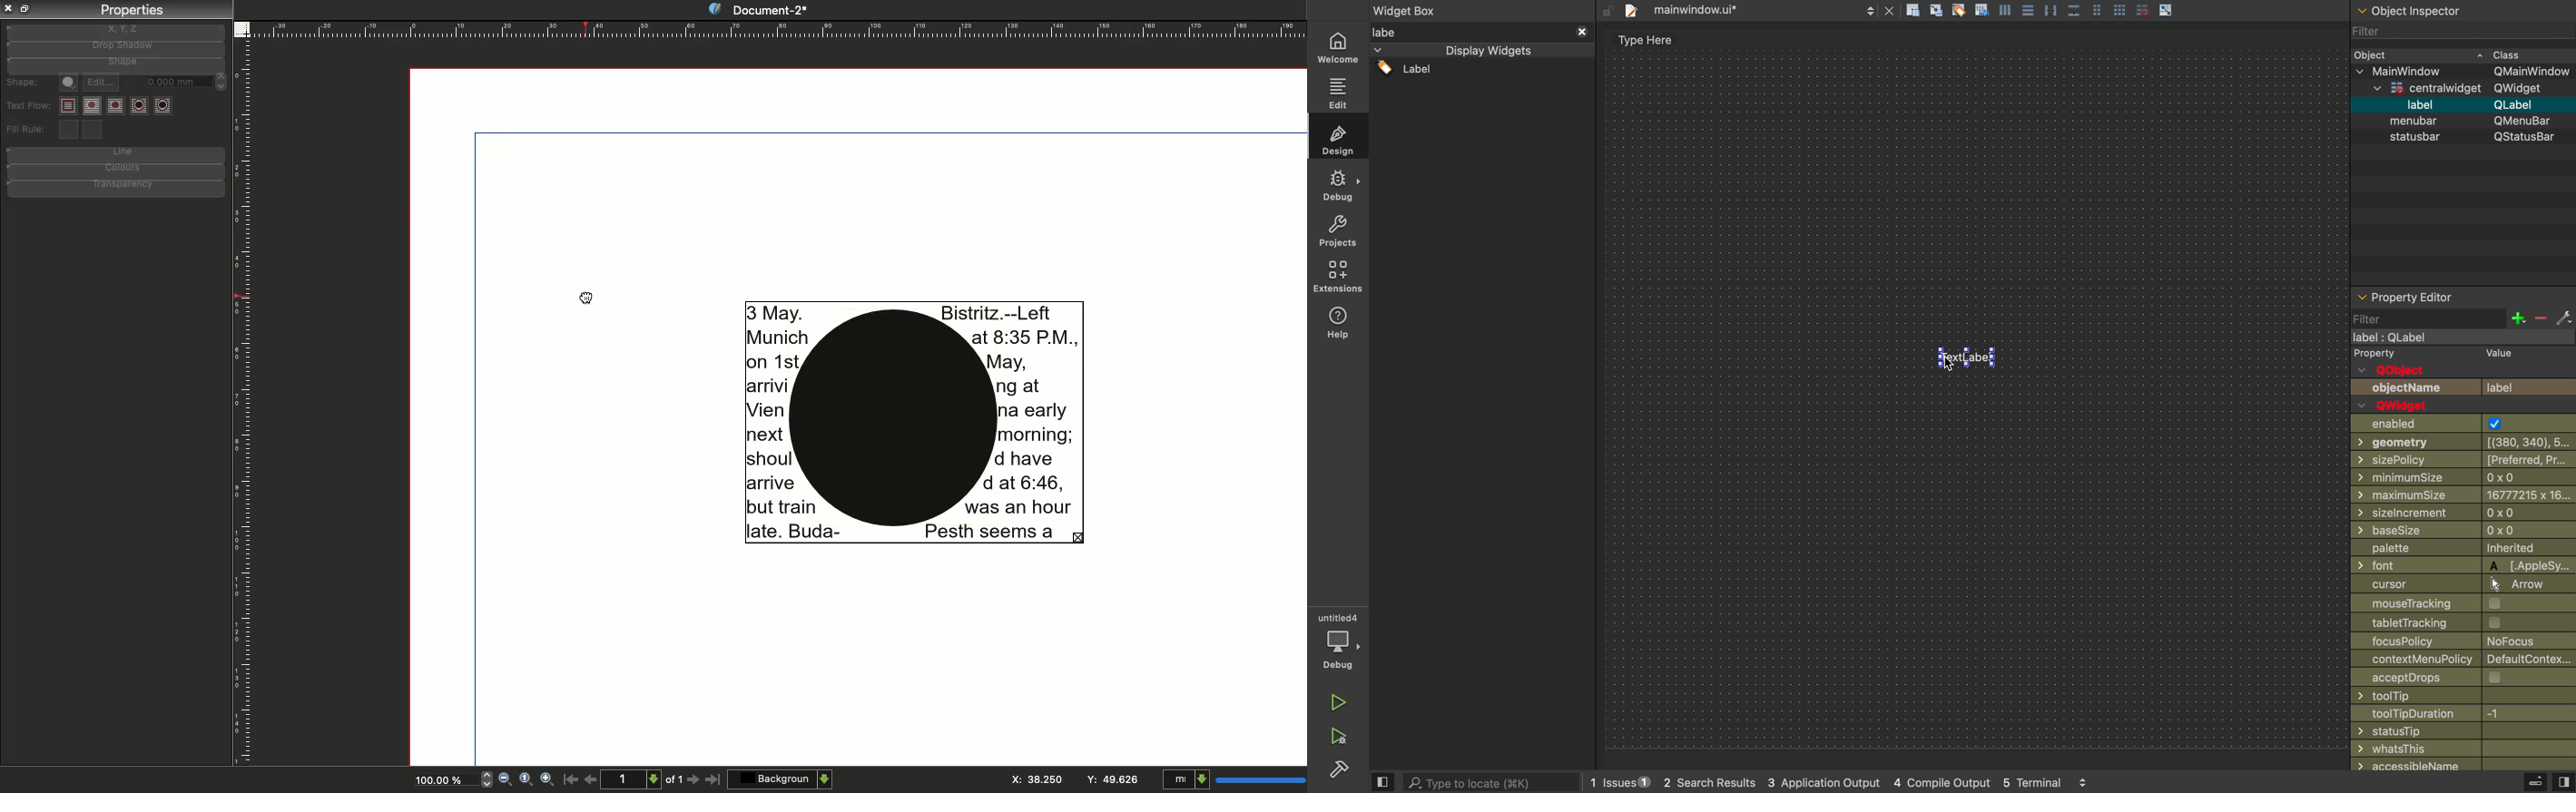 This screenshot has width=2576, height=812. What do you see at coordinates (2523, 782) in the screenshot?
I see `debug menu` at bounding box center [2523, 782].